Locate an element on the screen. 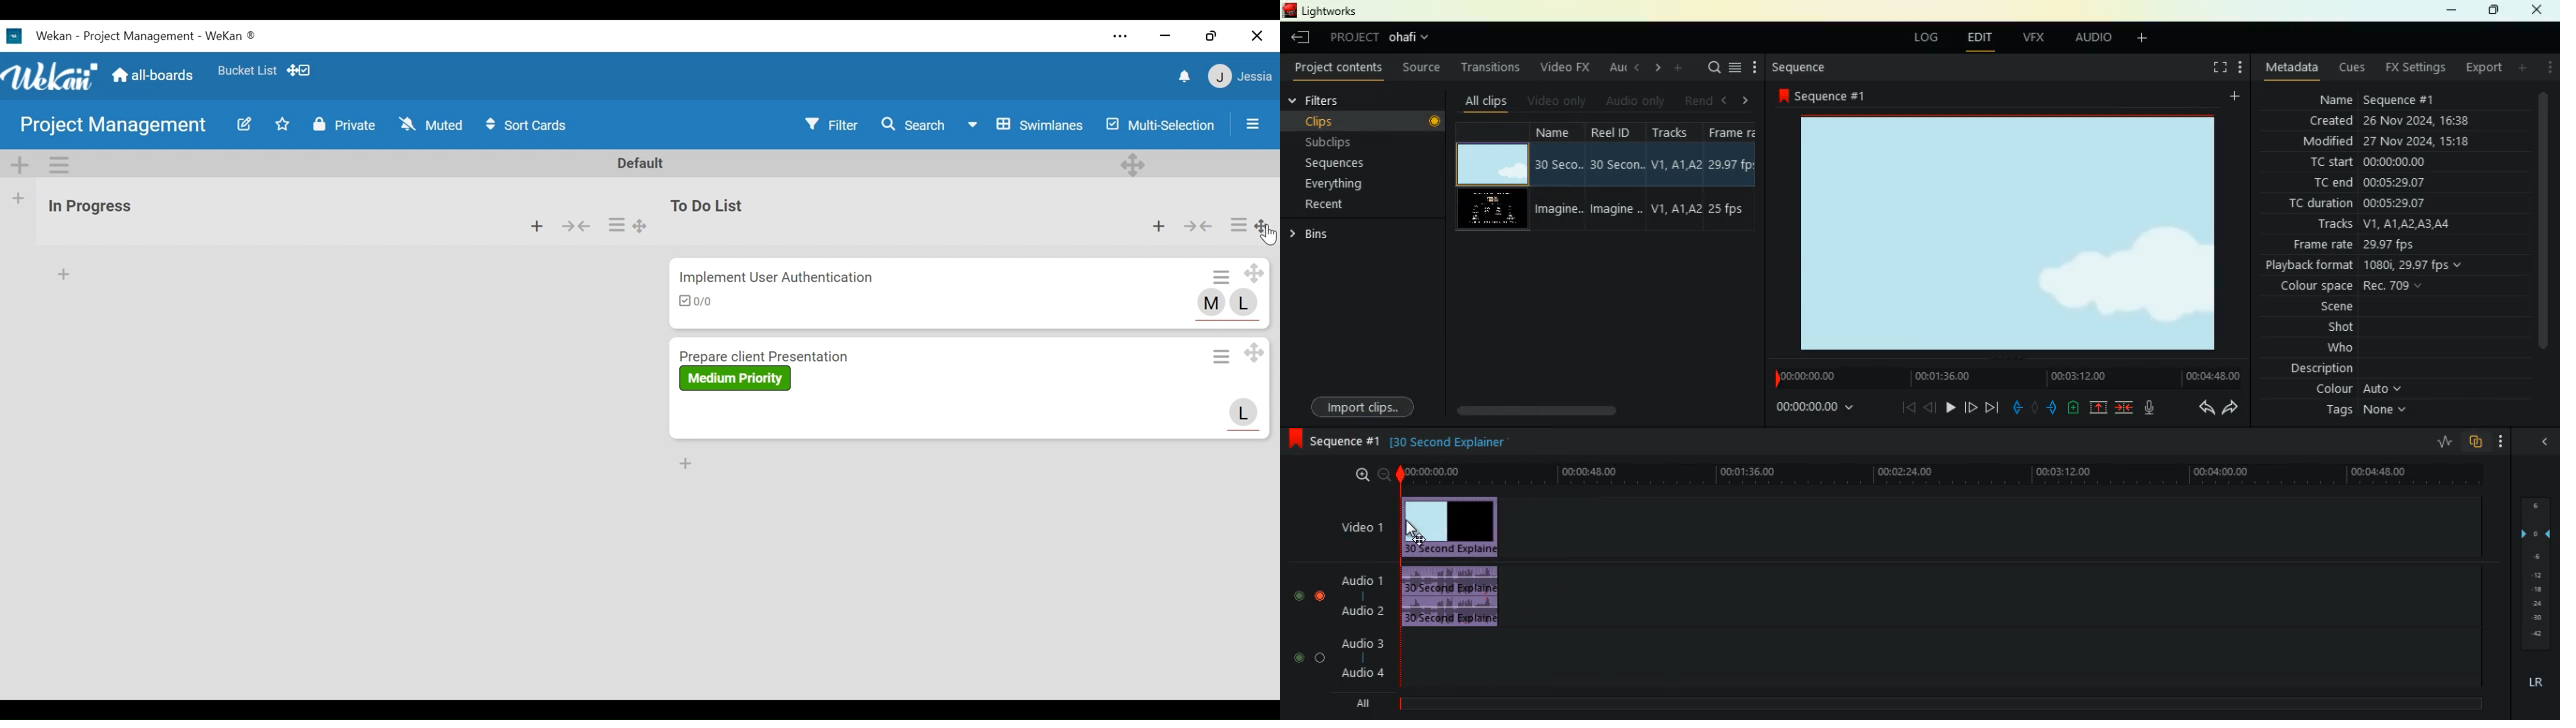  name is located at coordinates (1562, 178).